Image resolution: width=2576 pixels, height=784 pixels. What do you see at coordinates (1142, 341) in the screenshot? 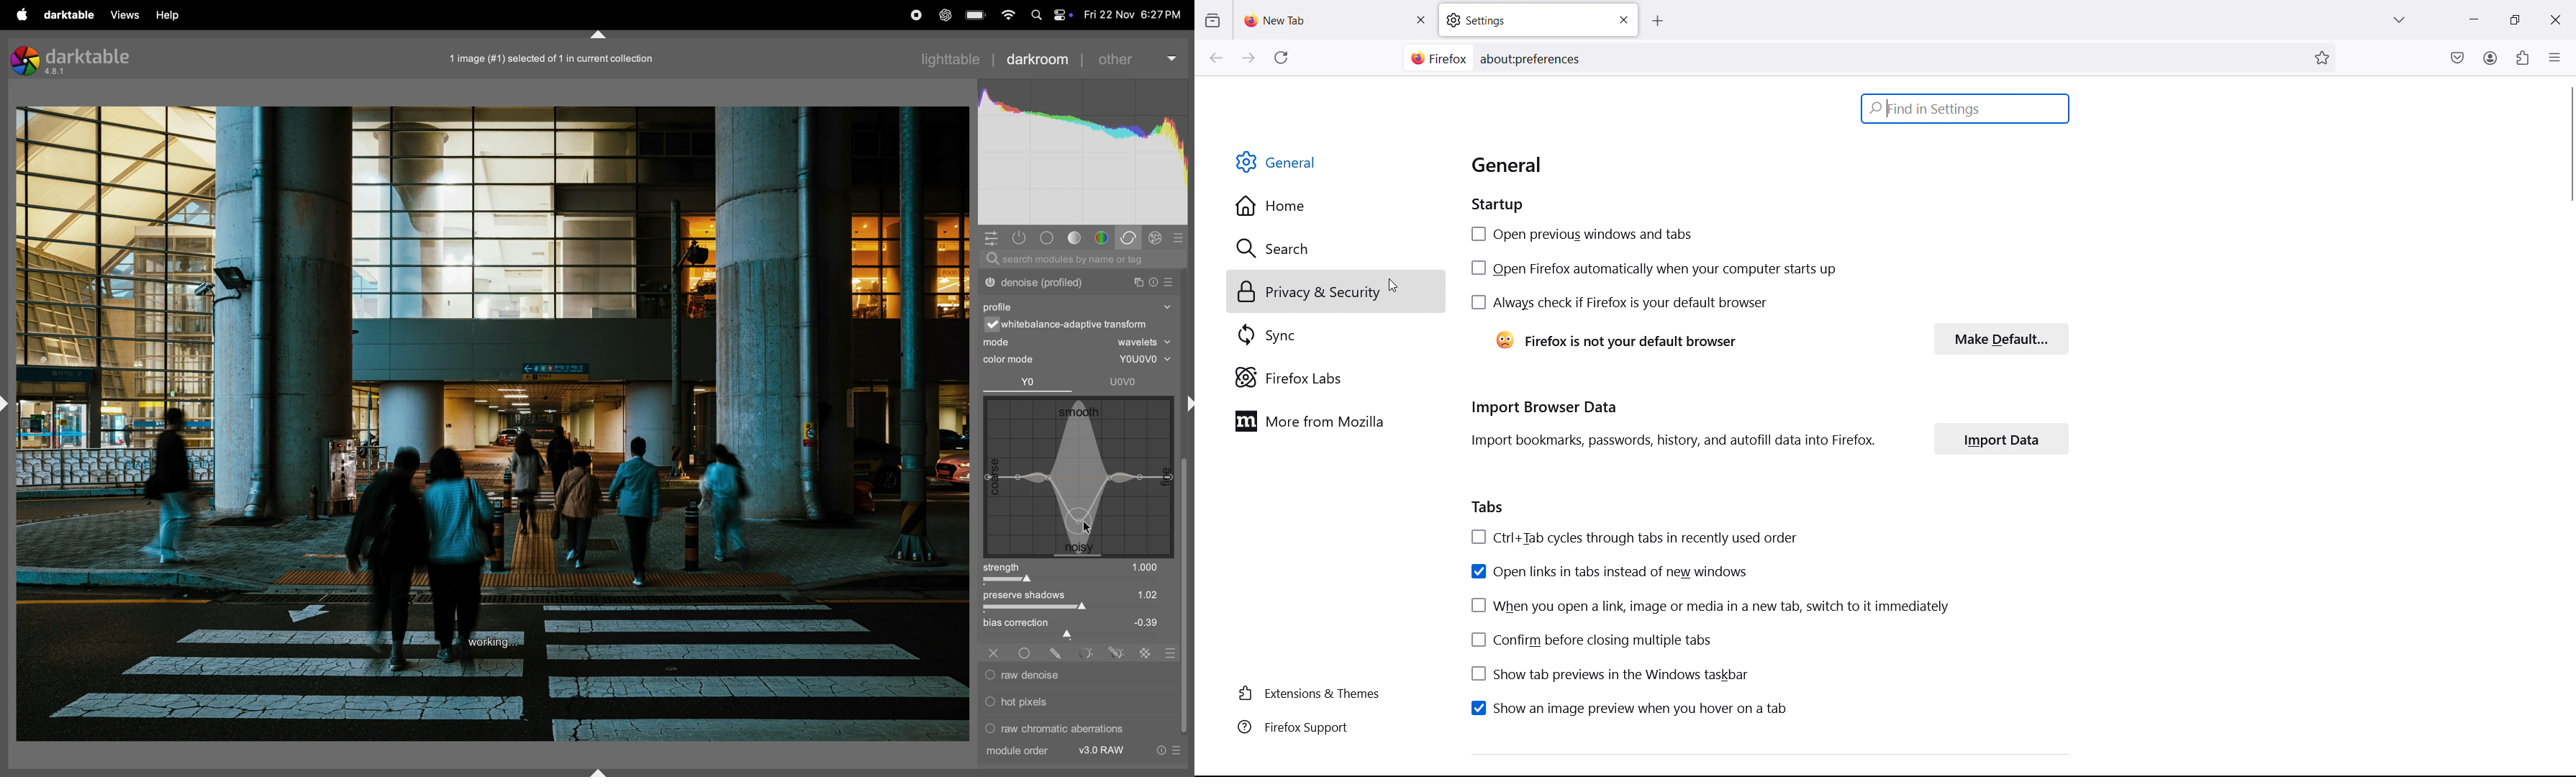
I see `wavelets` at bounding box center [1142, 341].